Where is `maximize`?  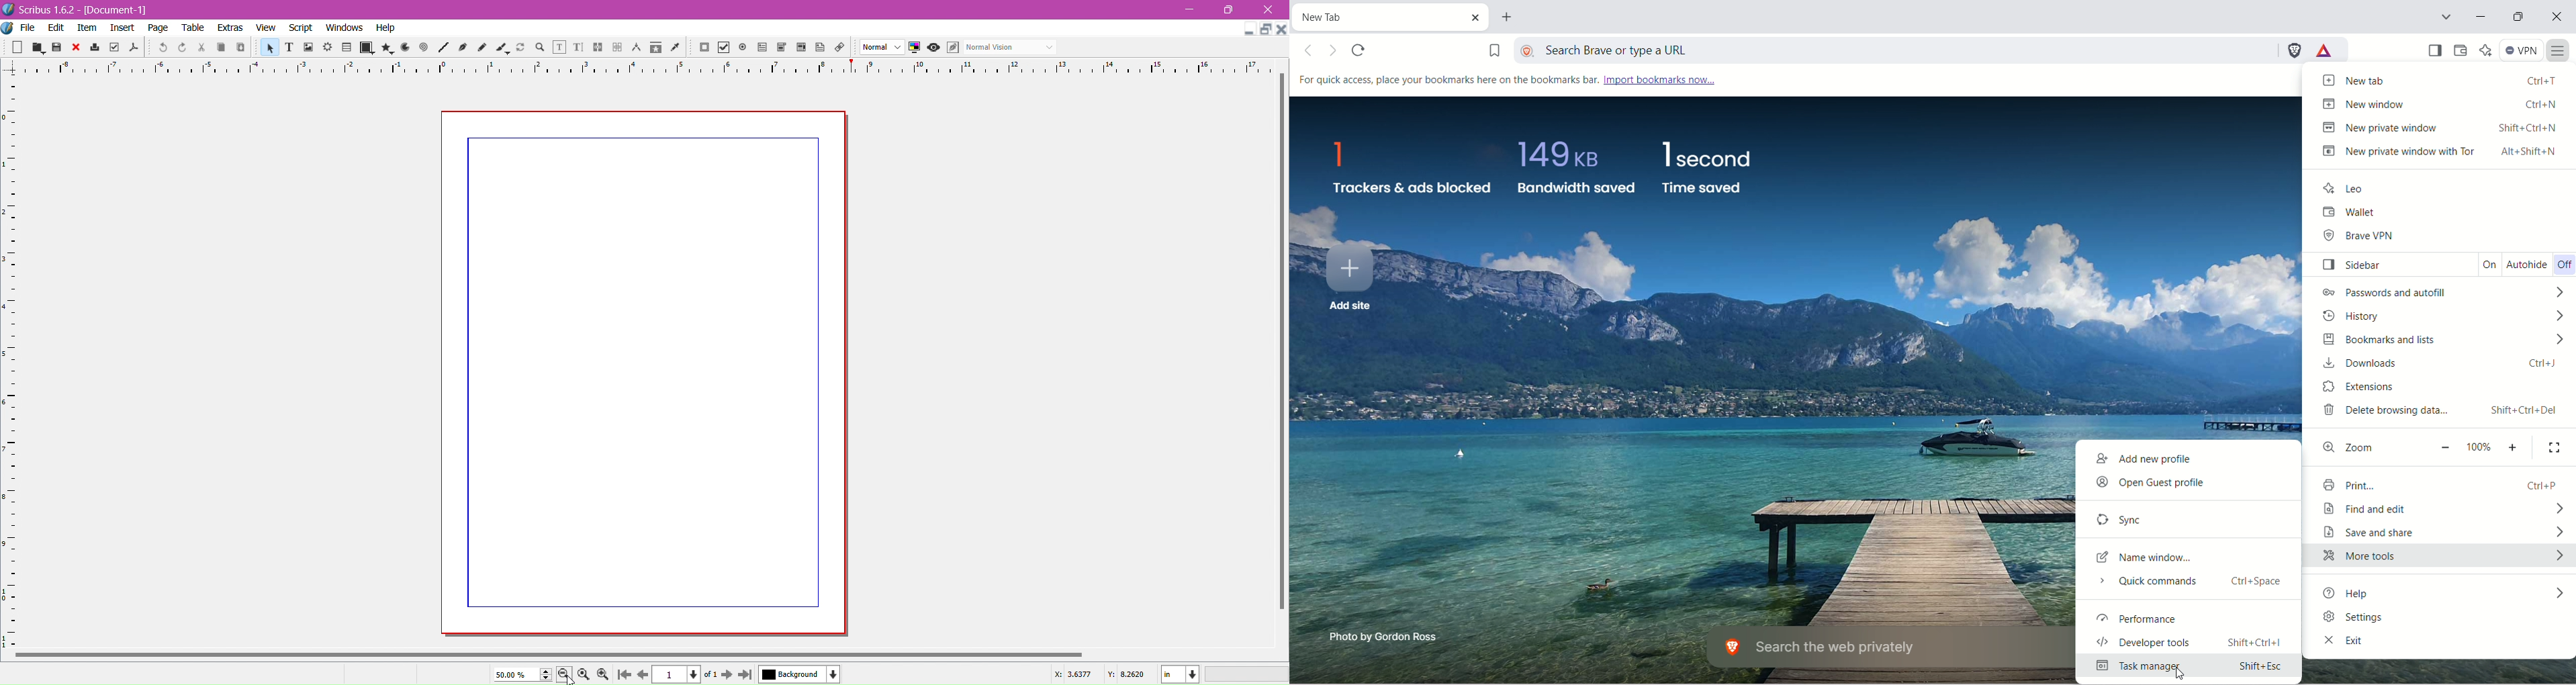 maximize is located at coordinates (2519, 15).